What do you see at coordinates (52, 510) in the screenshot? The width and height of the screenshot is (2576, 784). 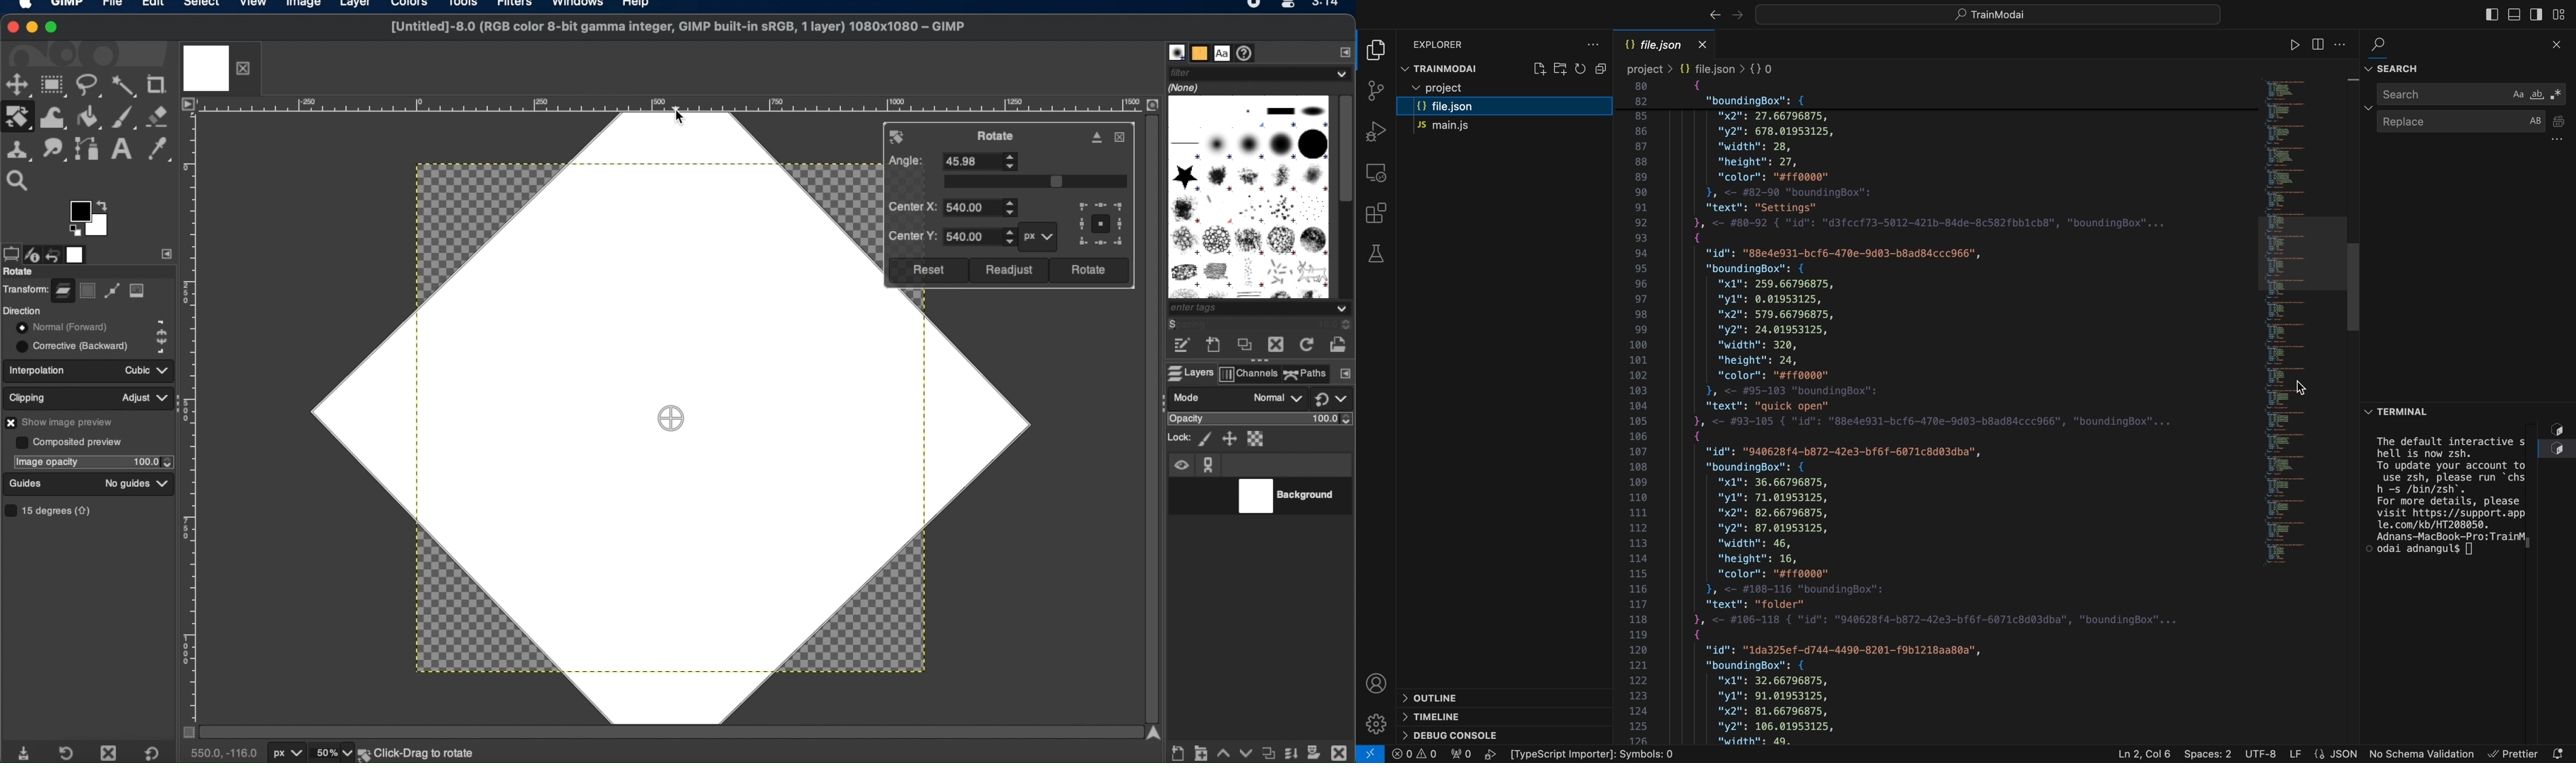 I see `15 degrees` at bounding box center [52, 510].